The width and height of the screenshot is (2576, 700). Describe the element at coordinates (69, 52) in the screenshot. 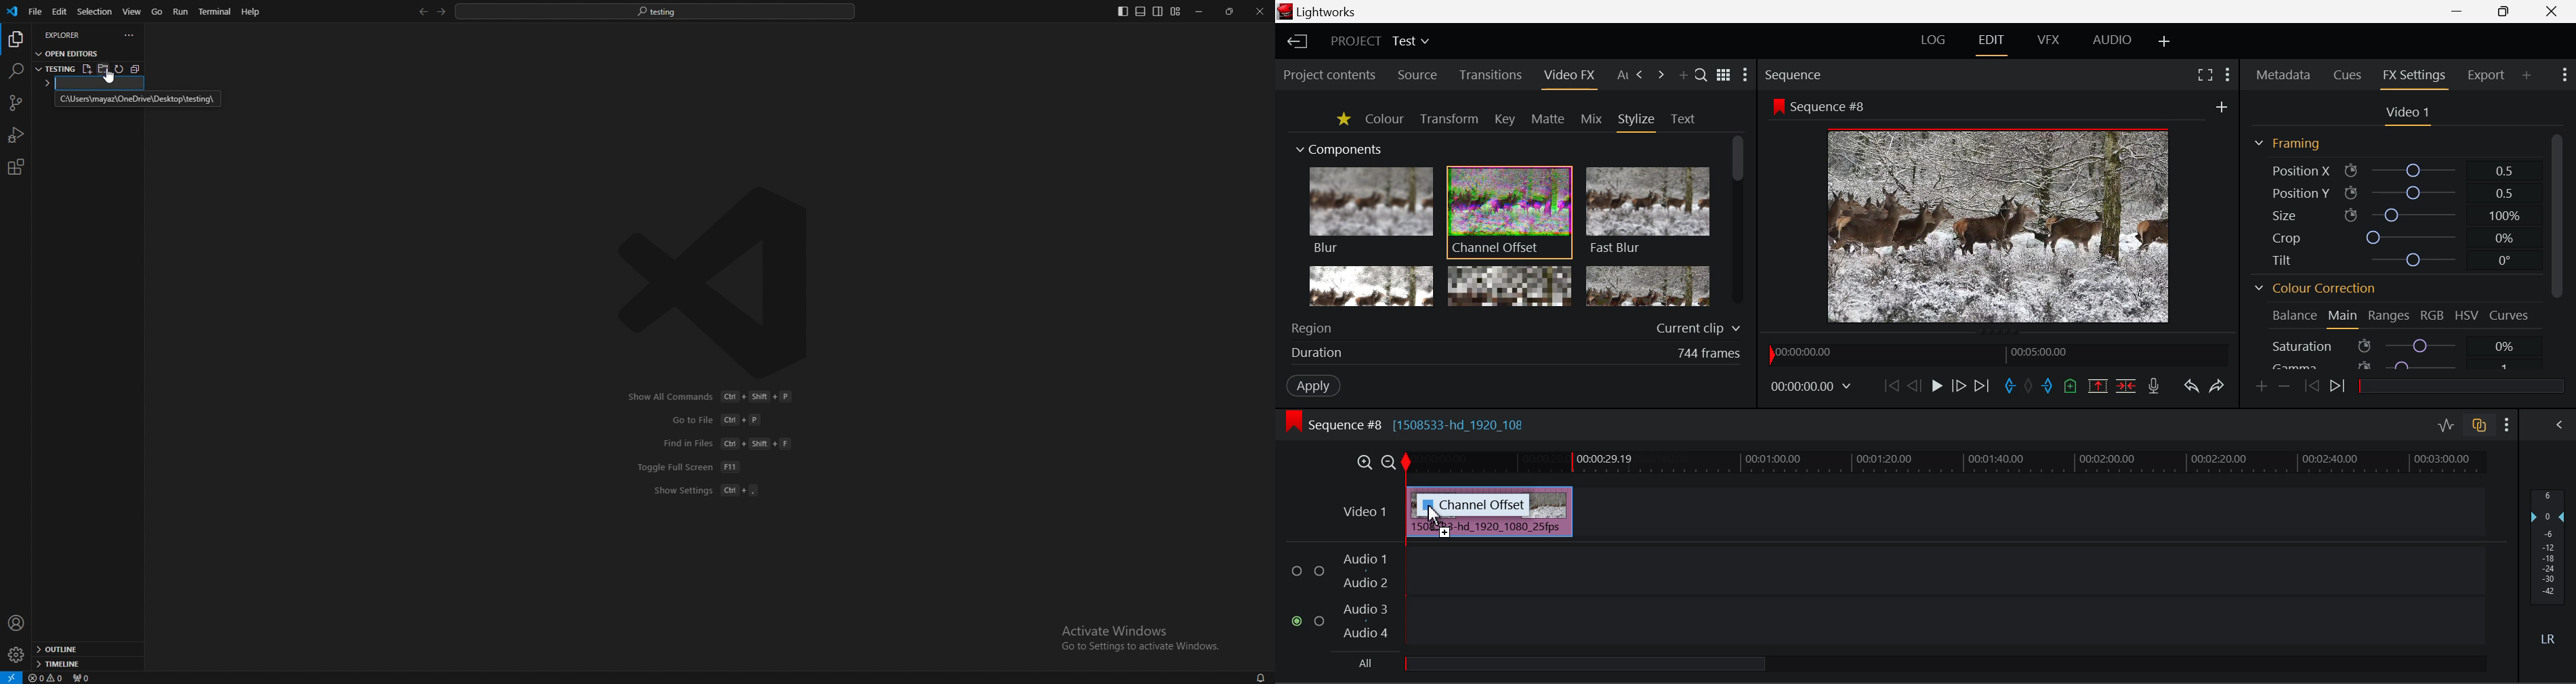

I see `open editors` at that location.